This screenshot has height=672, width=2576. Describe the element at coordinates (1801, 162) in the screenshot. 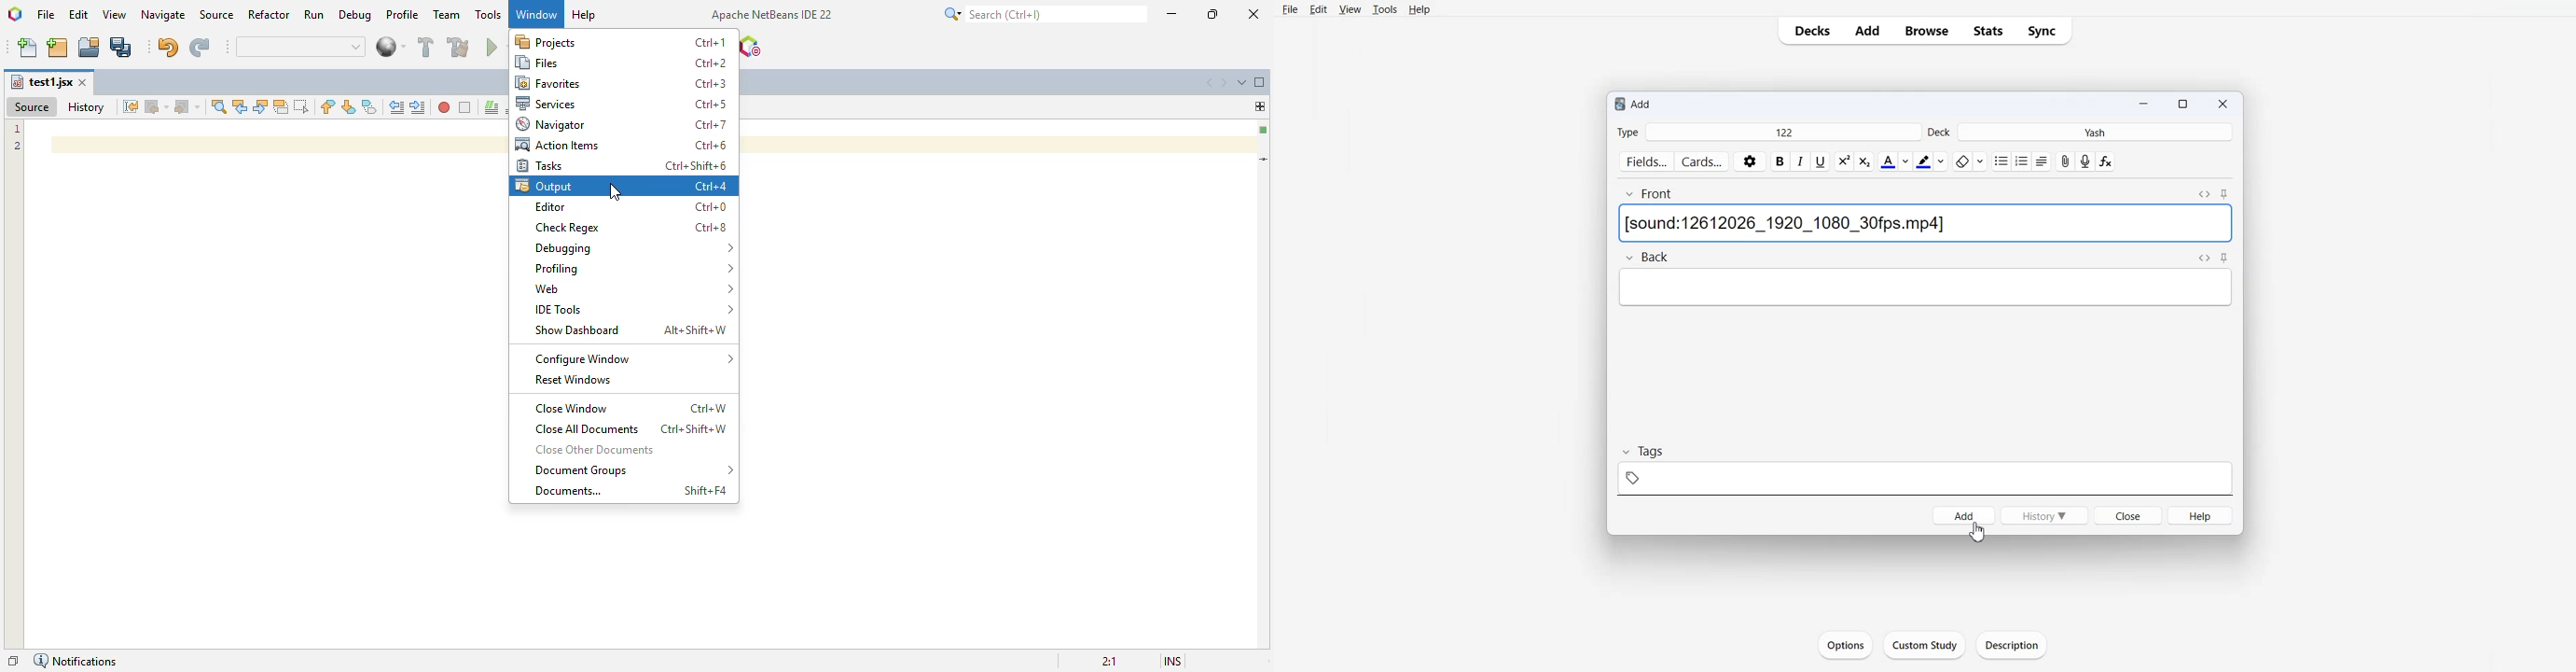

I see `Italic` at that location.